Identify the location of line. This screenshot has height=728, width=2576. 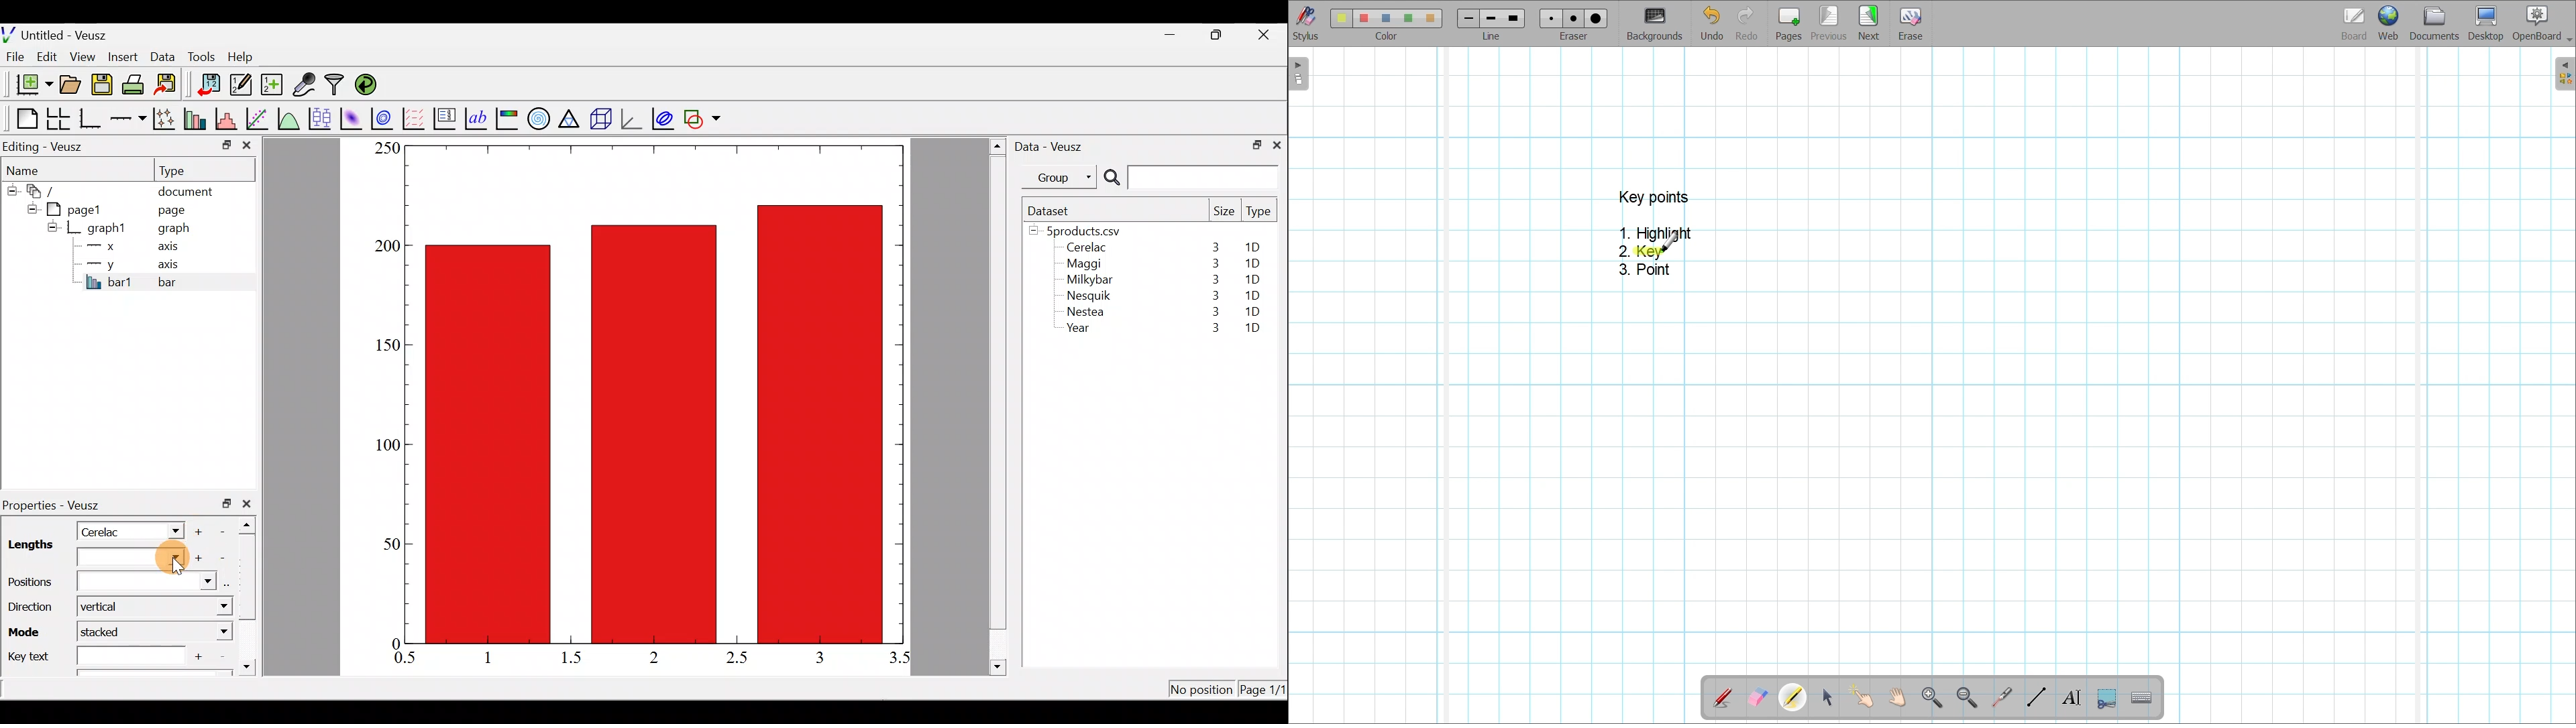
(1495, 37).